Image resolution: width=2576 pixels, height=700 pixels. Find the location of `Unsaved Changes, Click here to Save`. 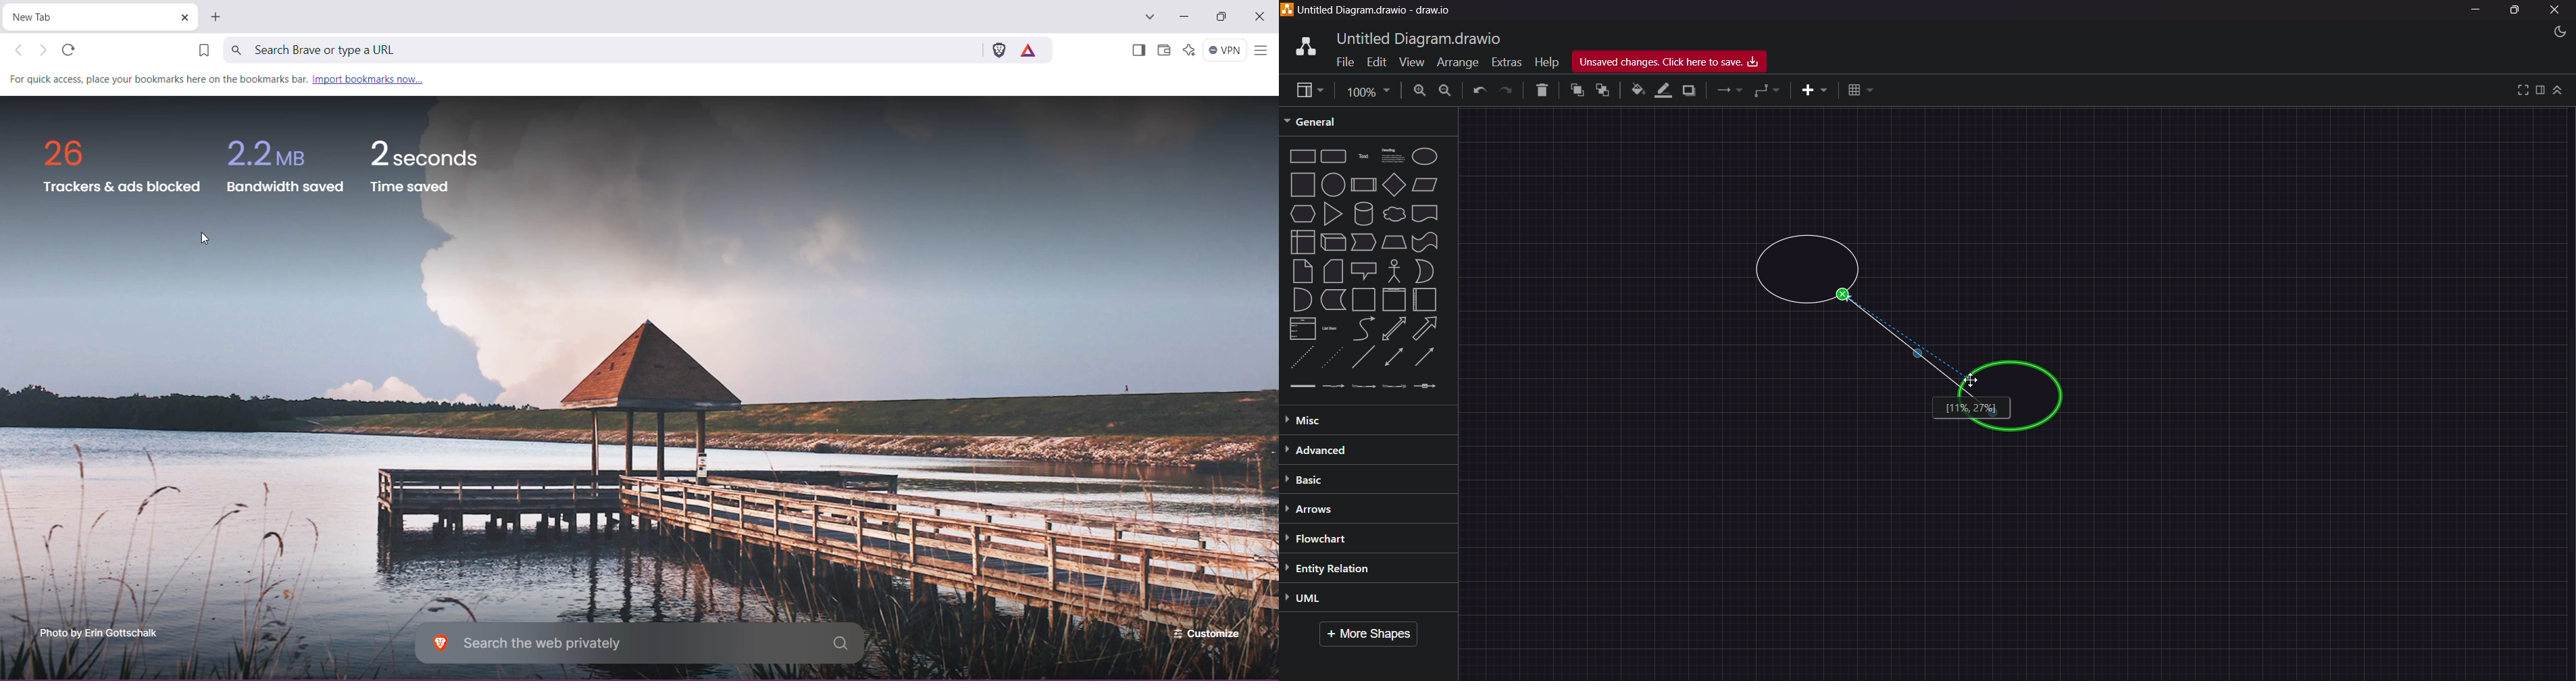

Unsaved Changes, Click here to Save is located at coordinates (1675, 62).